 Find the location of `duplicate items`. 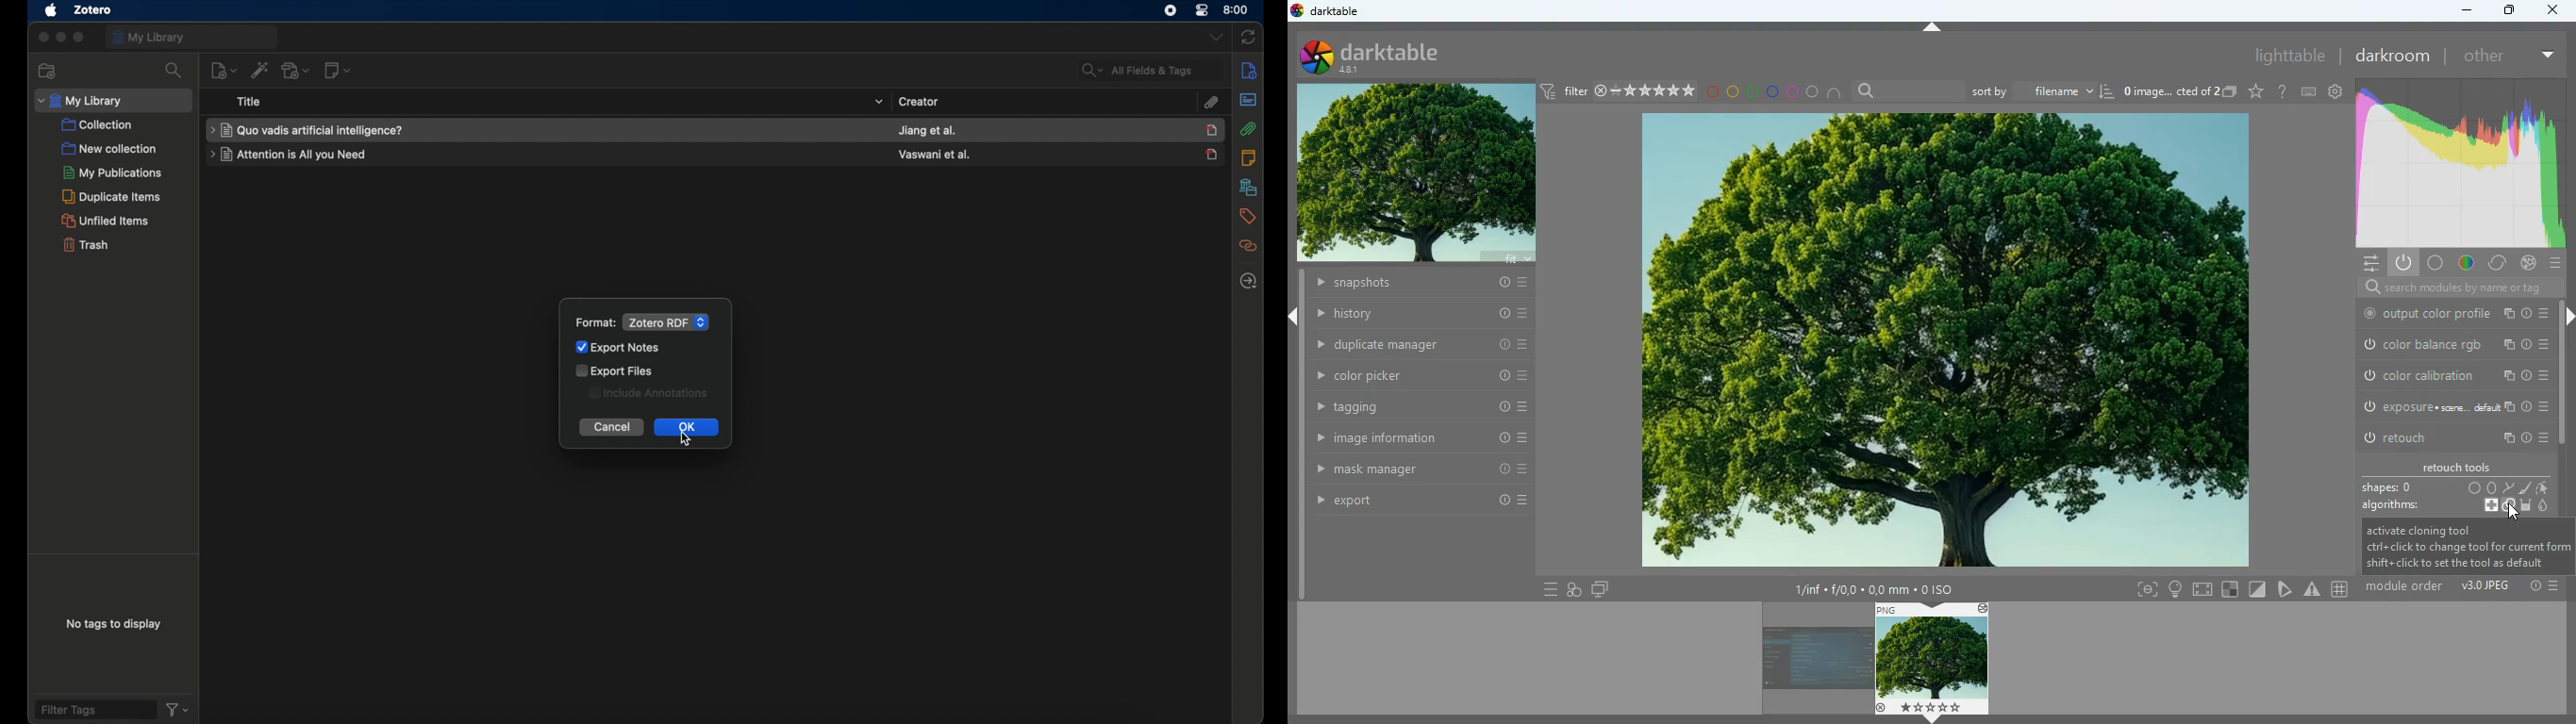

duplicate items is located at coordinates (112, 196).